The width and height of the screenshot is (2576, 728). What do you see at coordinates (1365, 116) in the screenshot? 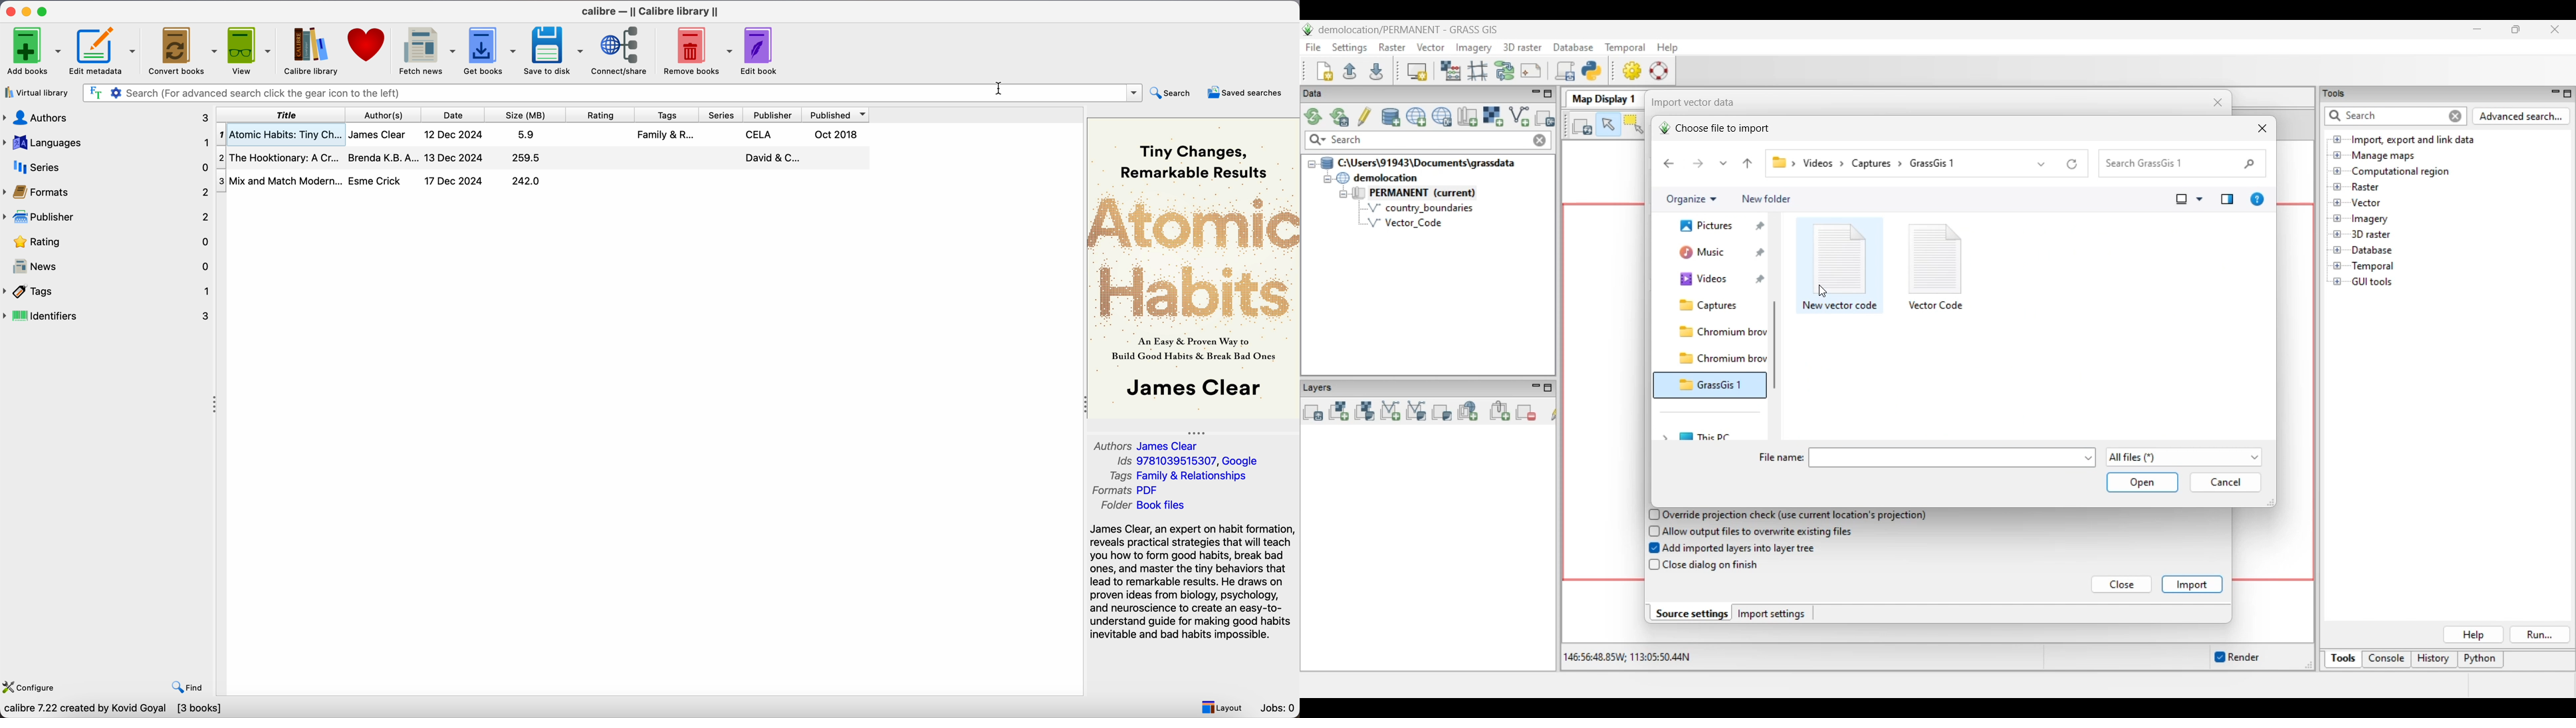
I see `Allow edits outside of the current mapset` at bounding box center [1365, 116].